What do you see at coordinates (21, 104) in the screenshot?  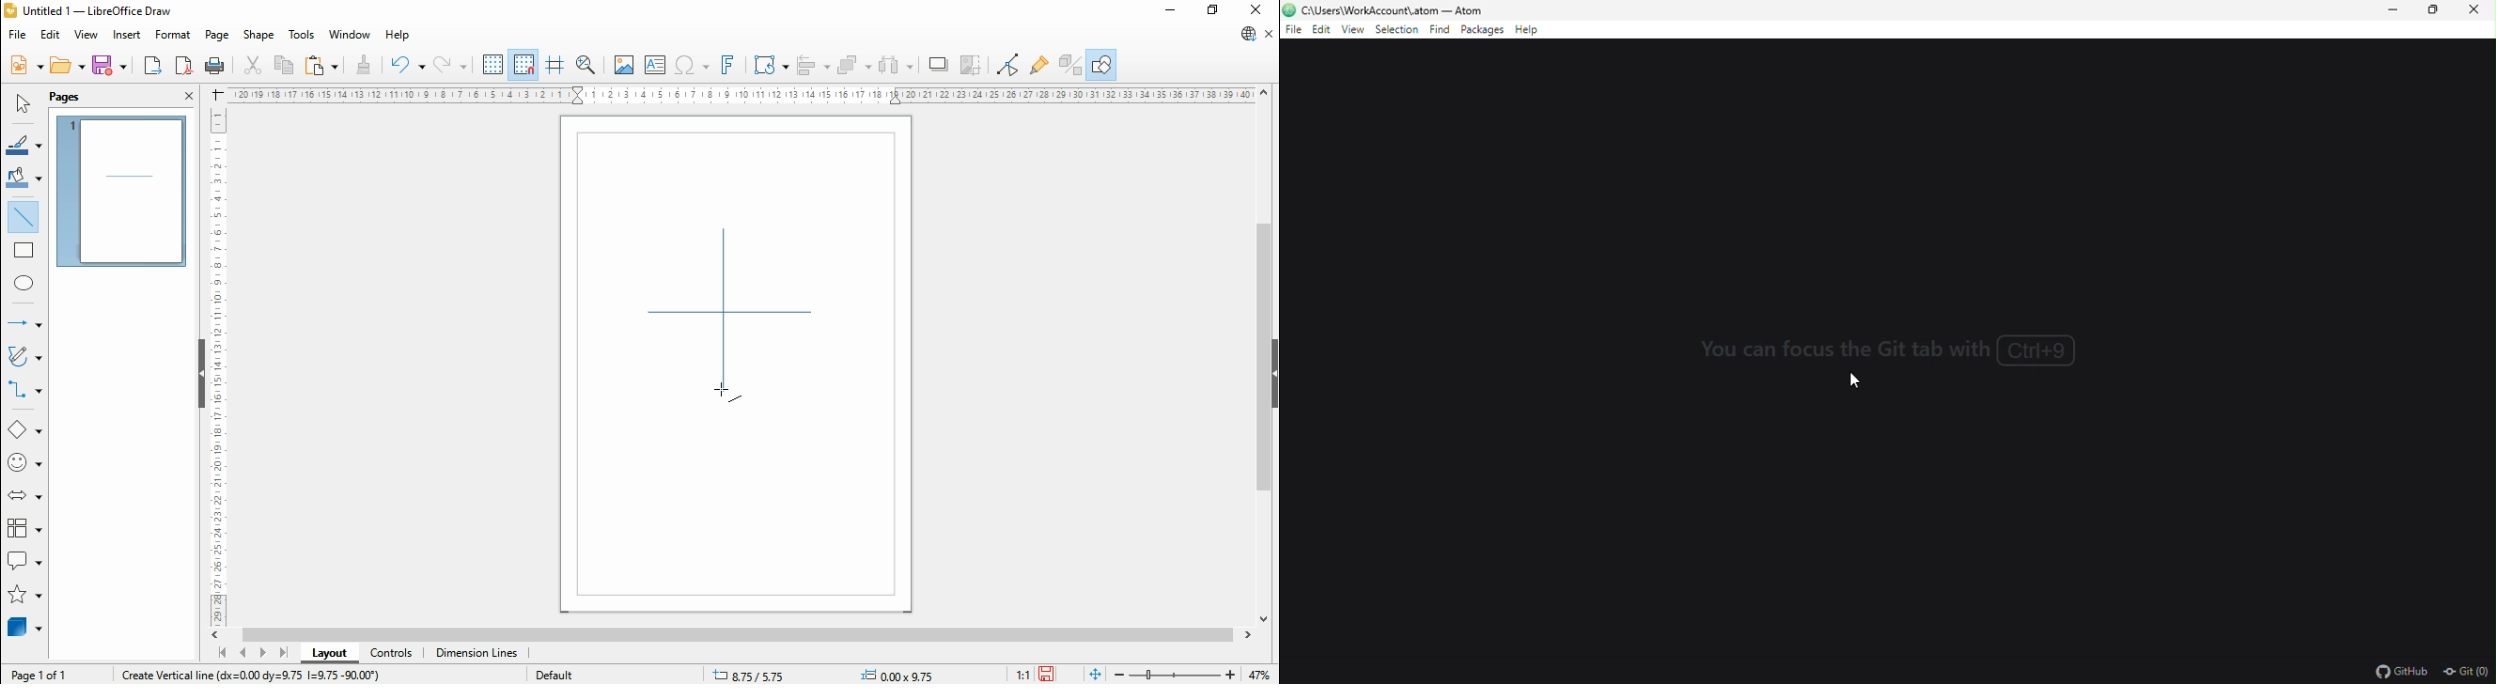 I see `select` at bounding box center [21, 104].